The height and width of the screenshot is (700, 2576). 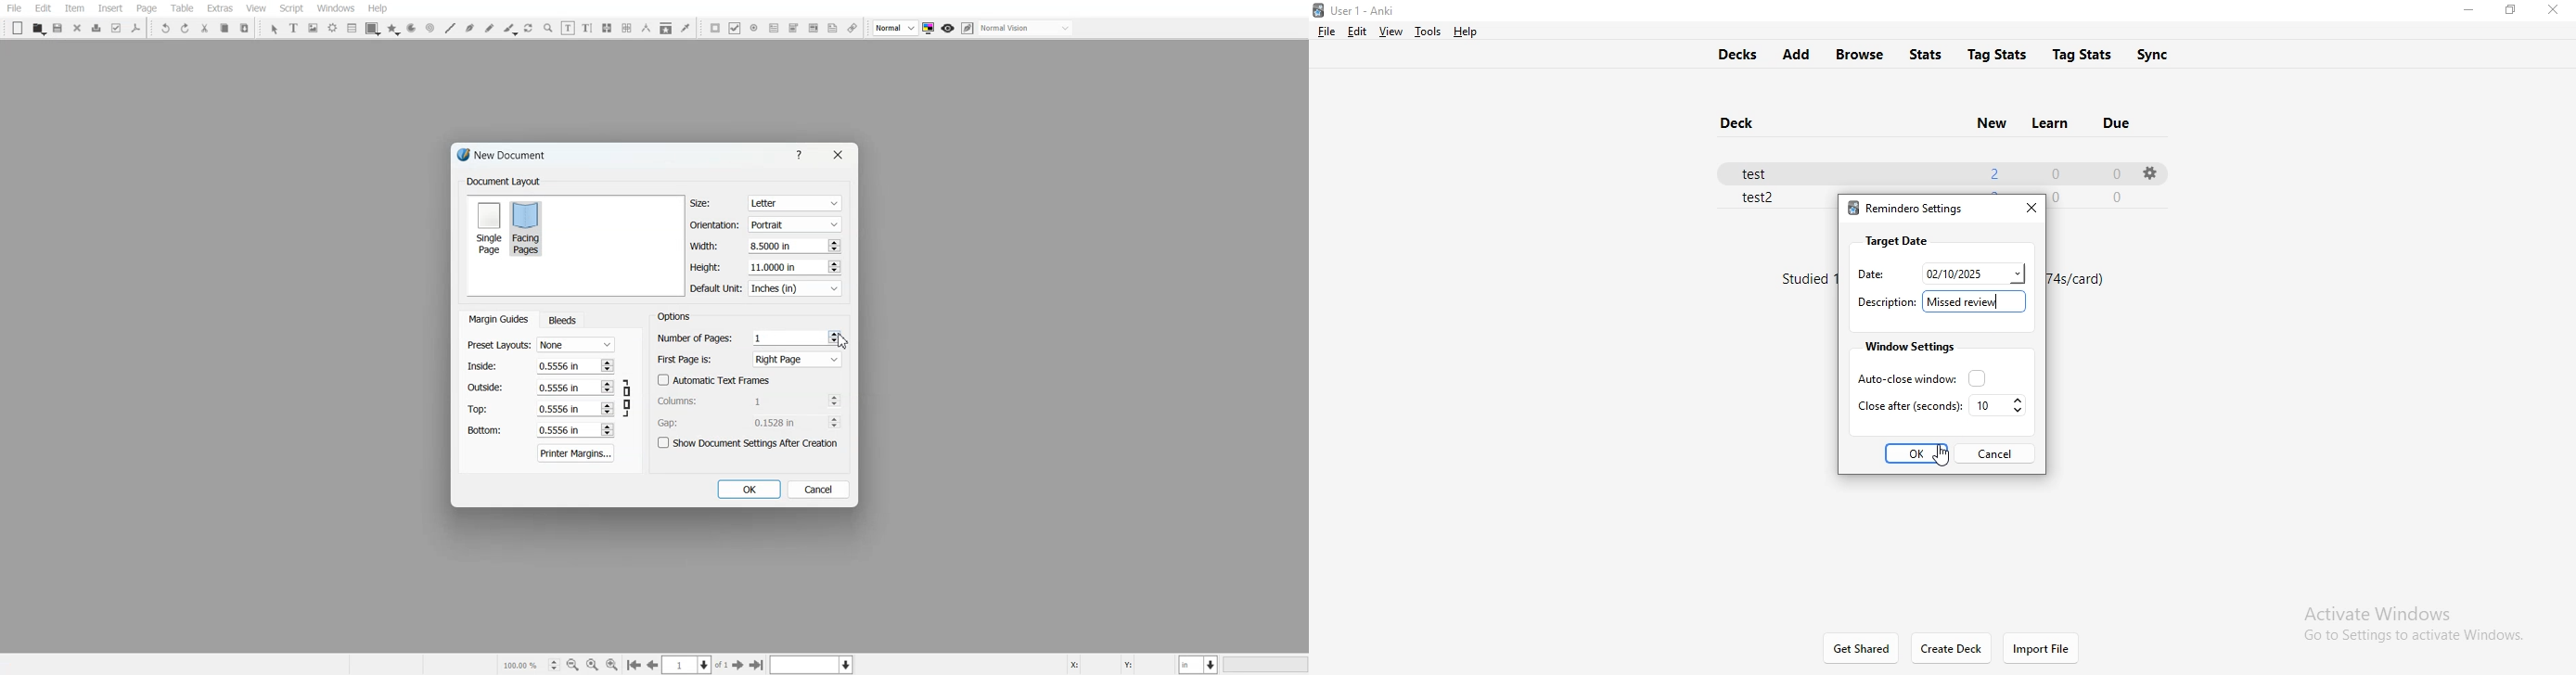 What do you see at coordinates (794, 204) in the screenshot?
I see `Letter` at bounding box center [794, 204].